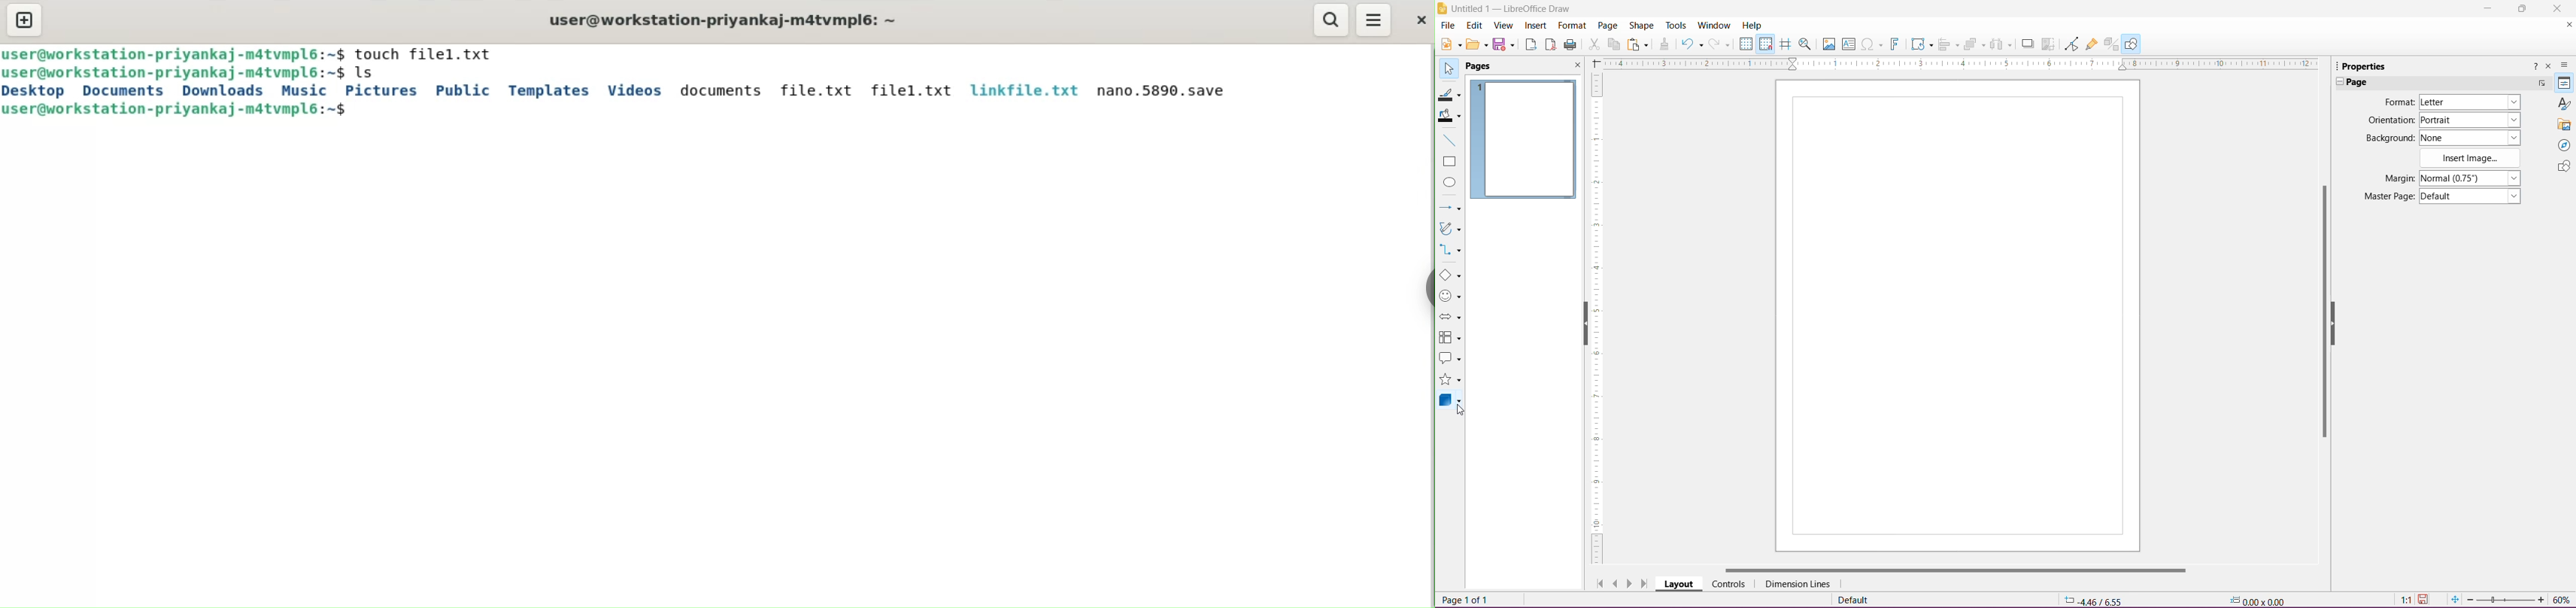 The height and width of the screenshot is (616, 2576). I want to click on Orientation, so click(2391, 121).